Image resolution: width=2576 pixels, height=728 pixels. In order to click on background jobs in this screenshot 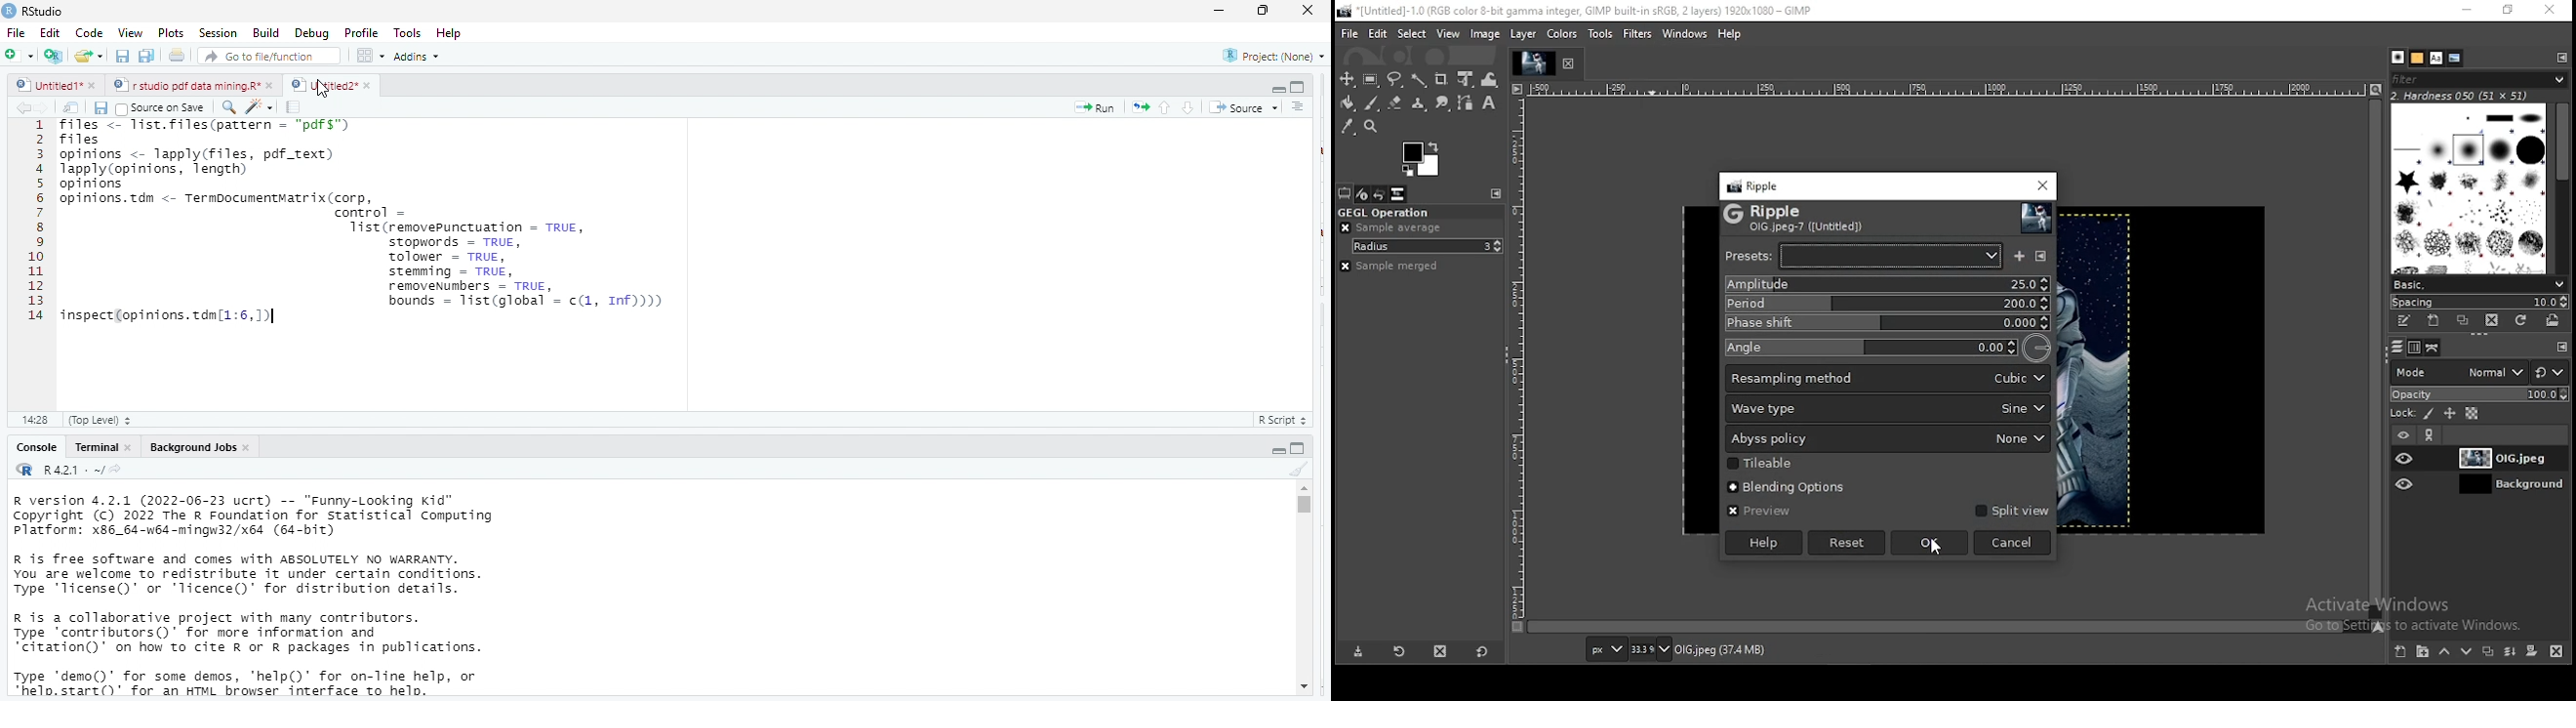, I will do `click(188, 447)`.